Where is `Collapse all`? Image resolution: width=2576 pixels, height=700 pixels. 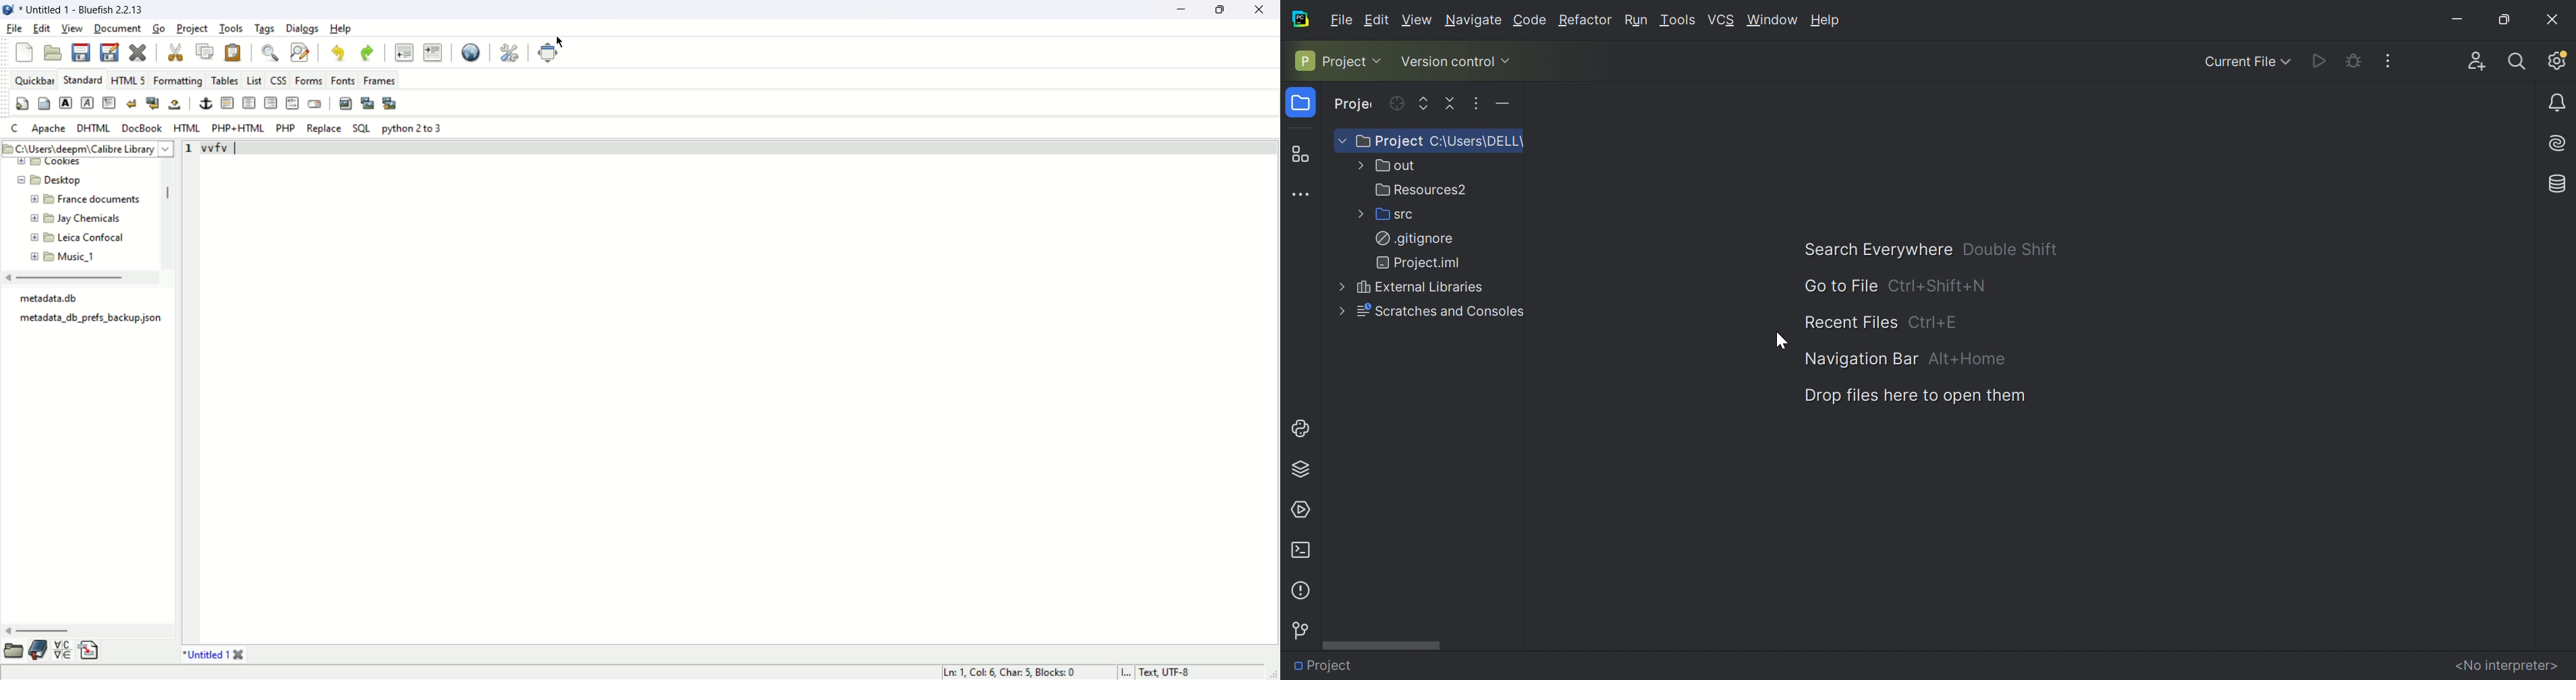 Collapse all is located at coordinates (1451, 102).